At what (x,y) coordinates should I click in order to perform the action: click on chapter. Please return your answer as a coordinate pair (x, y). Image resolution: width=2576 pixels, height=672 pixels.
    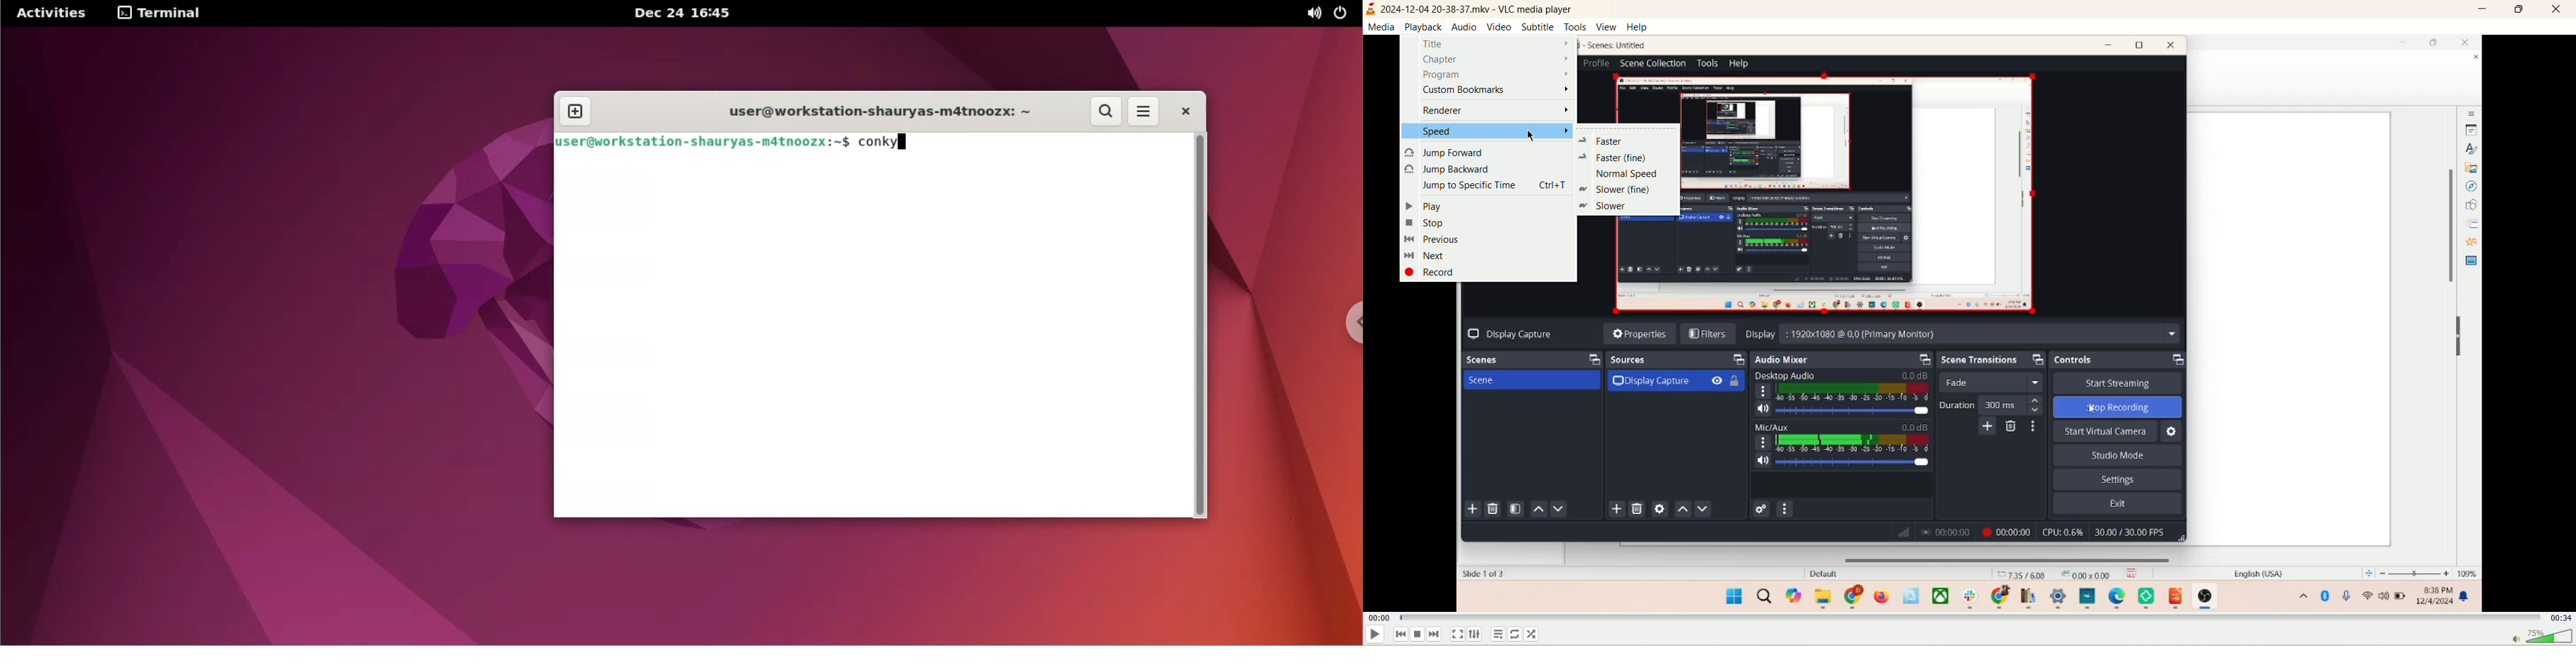
    Looking at the image, I should click on (1496, 59).